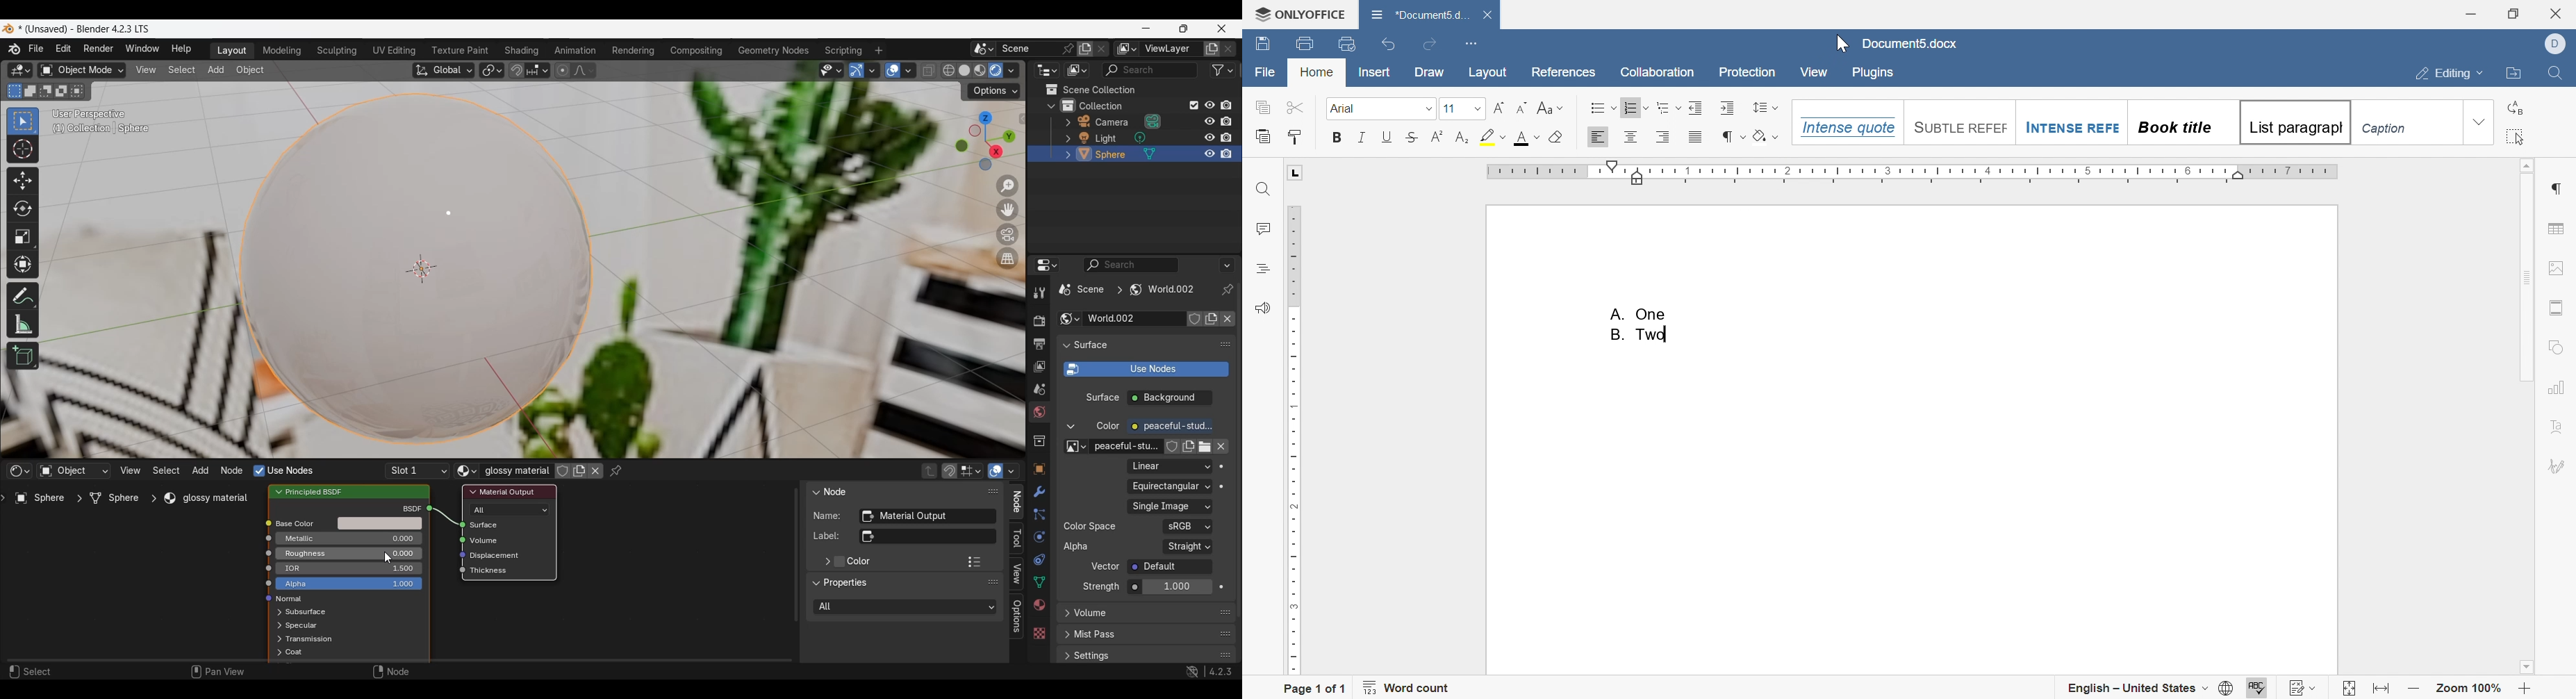  I want to click on decrease indent, so click(1694, 106).